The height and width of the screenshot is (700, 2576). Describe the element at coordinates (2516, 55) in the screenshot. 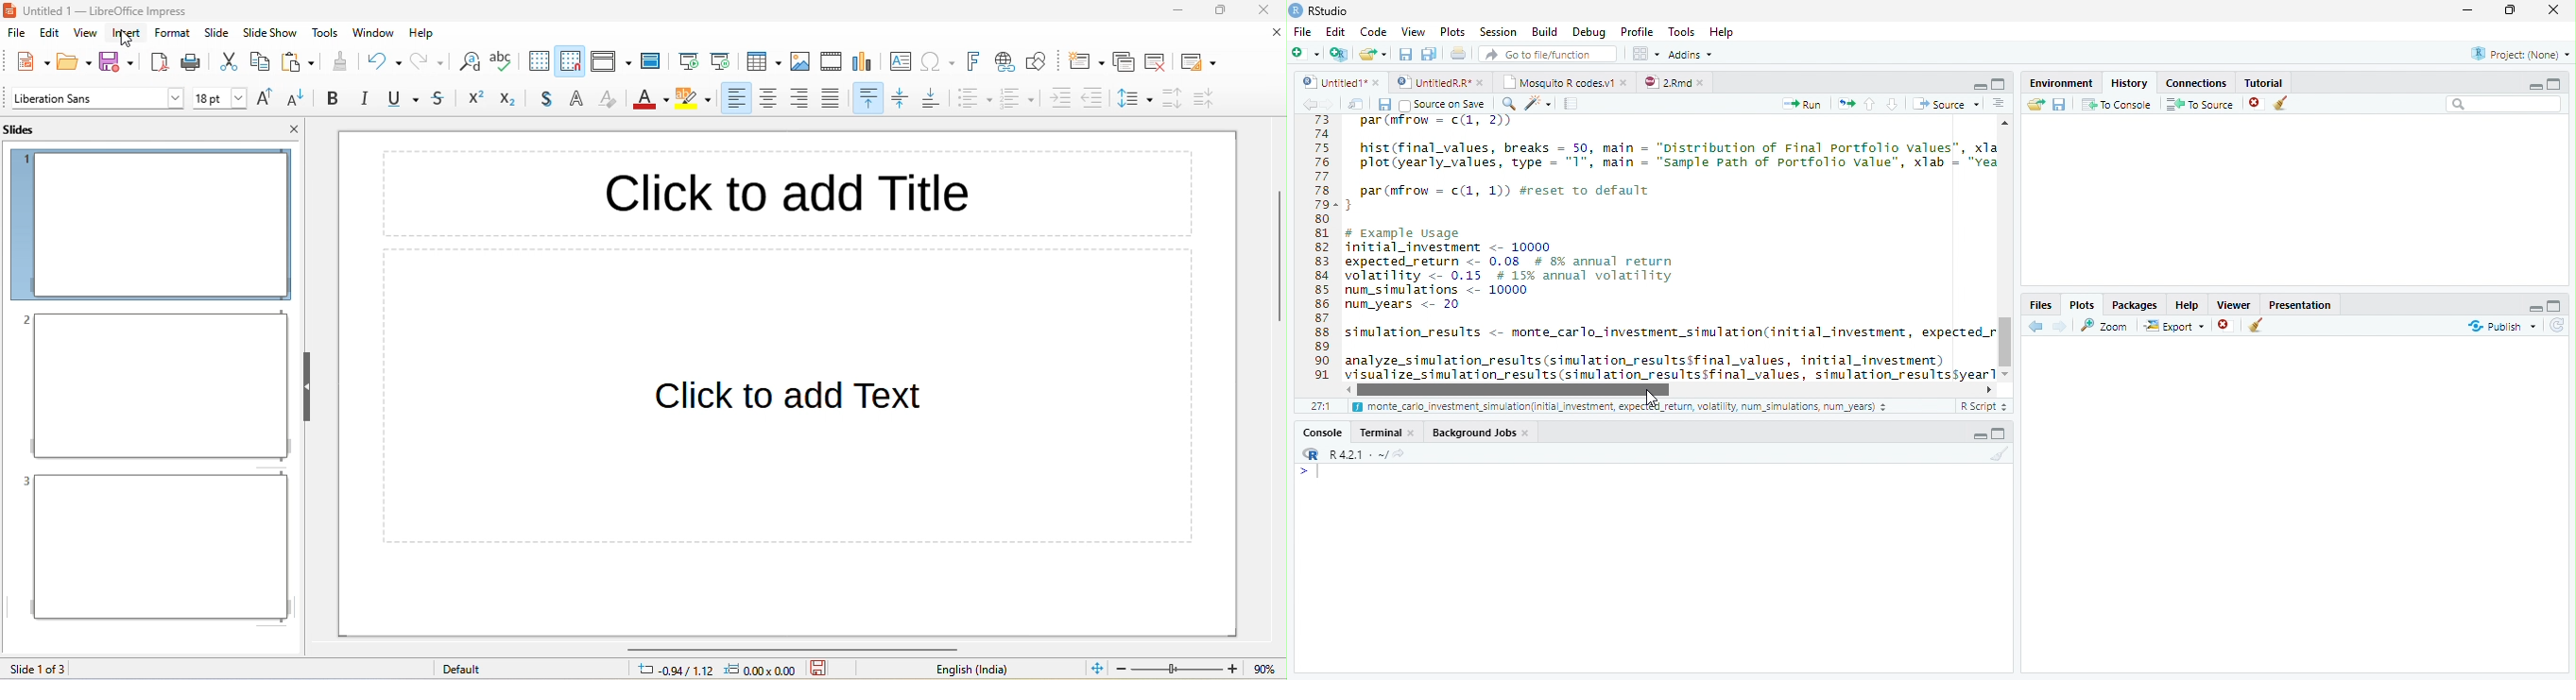

I see `Project: (None)` at that location.